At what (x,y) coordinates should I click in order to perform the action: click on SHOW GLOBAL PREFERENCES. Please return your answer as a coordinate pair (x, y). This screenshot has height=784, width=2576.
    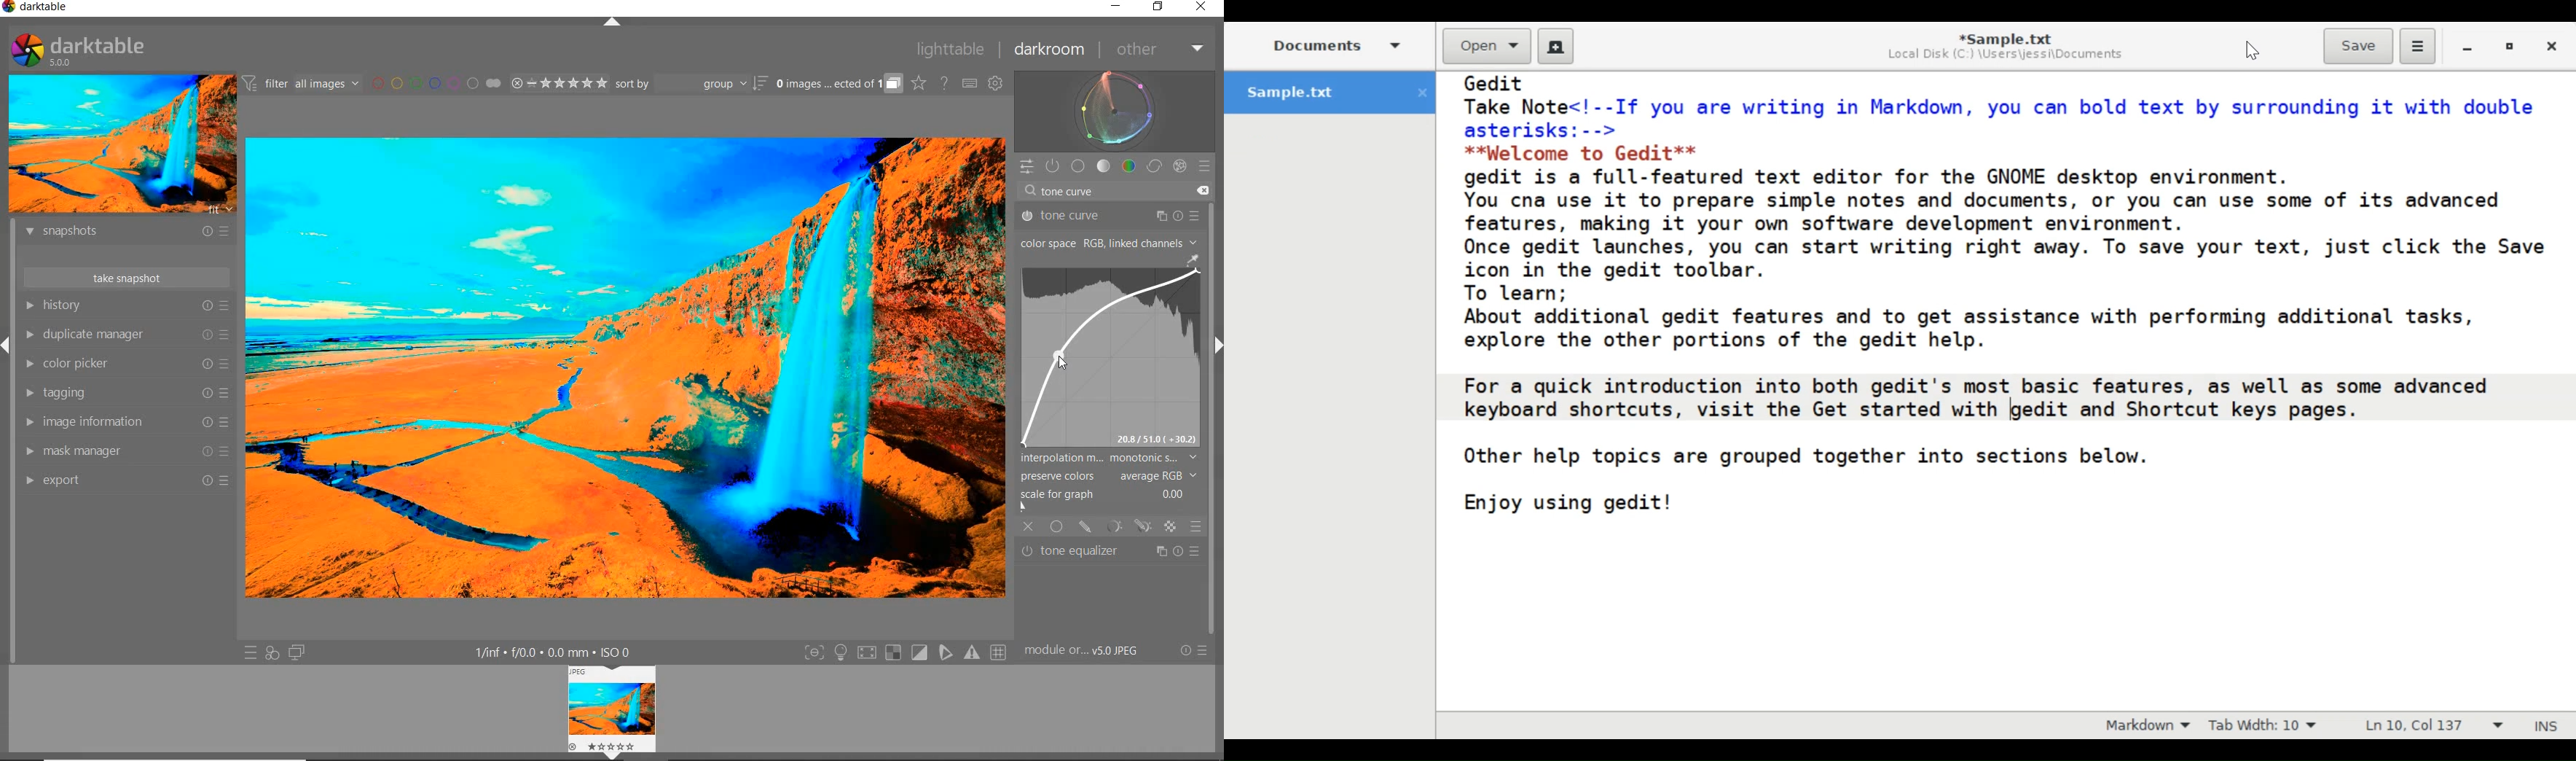
    Looking at the image, I should click on (995, 83).